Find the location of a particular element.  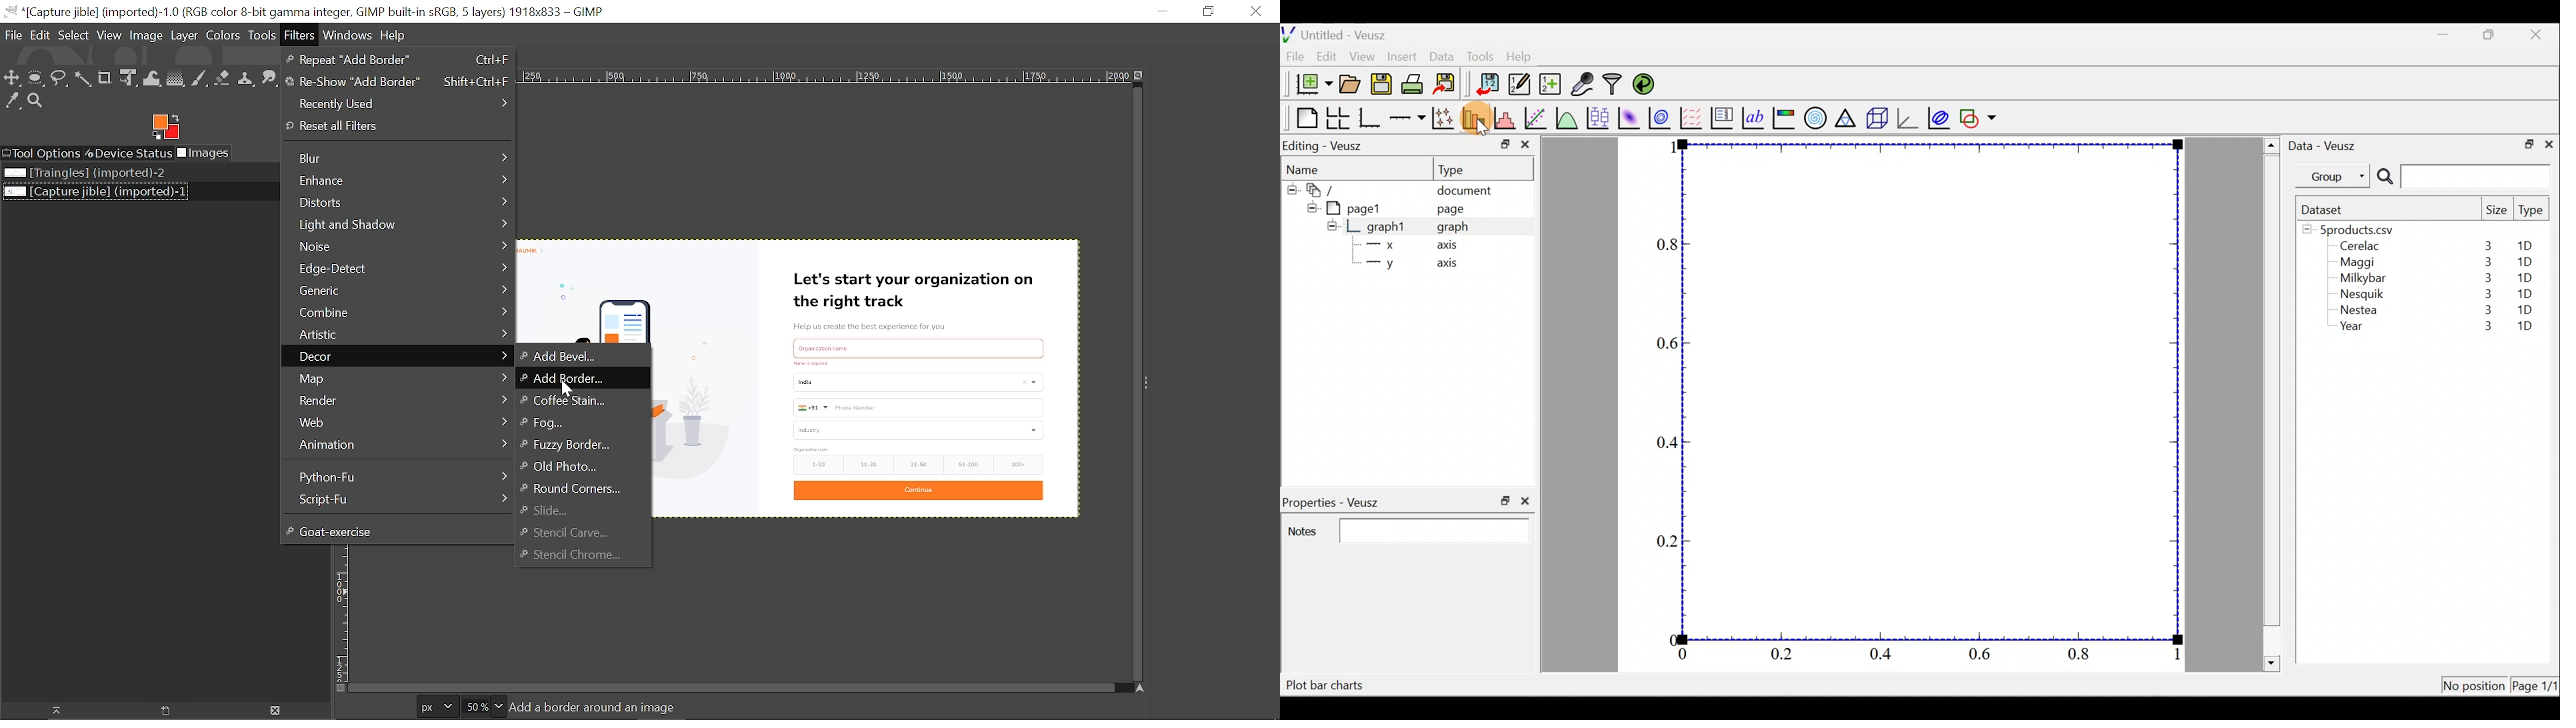

Continue is located at coordinates (921, 491).